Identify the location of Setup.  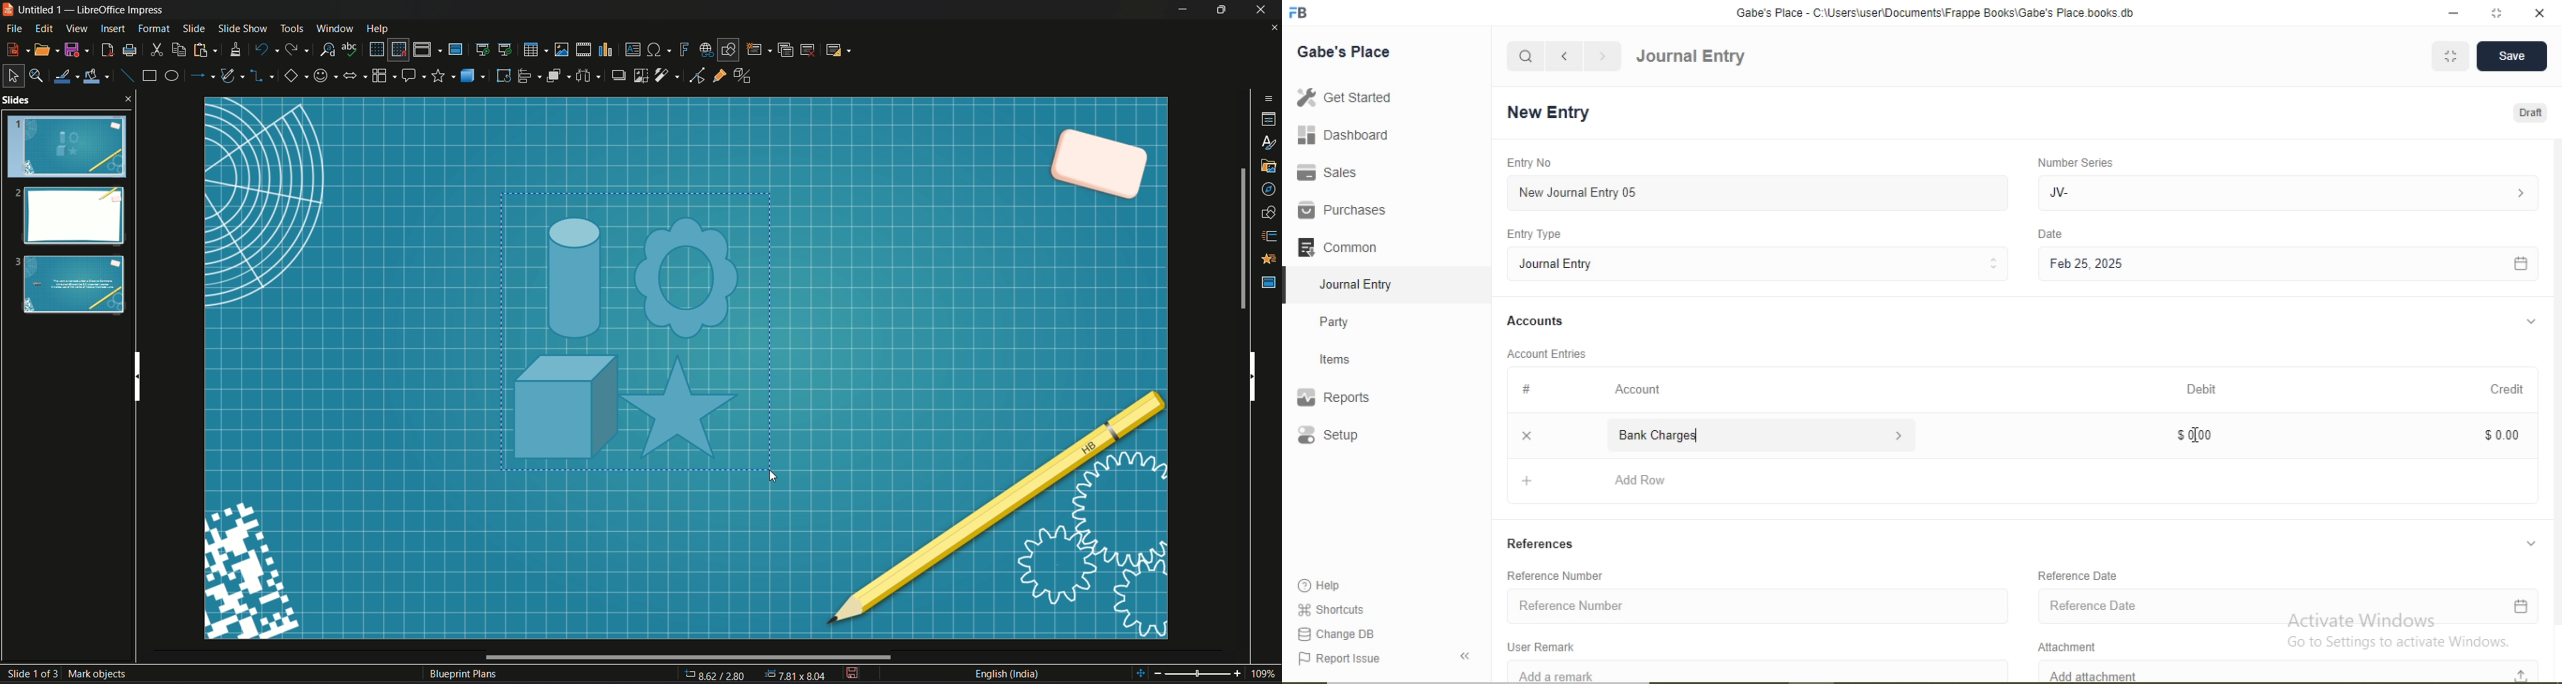
(1357, 437).